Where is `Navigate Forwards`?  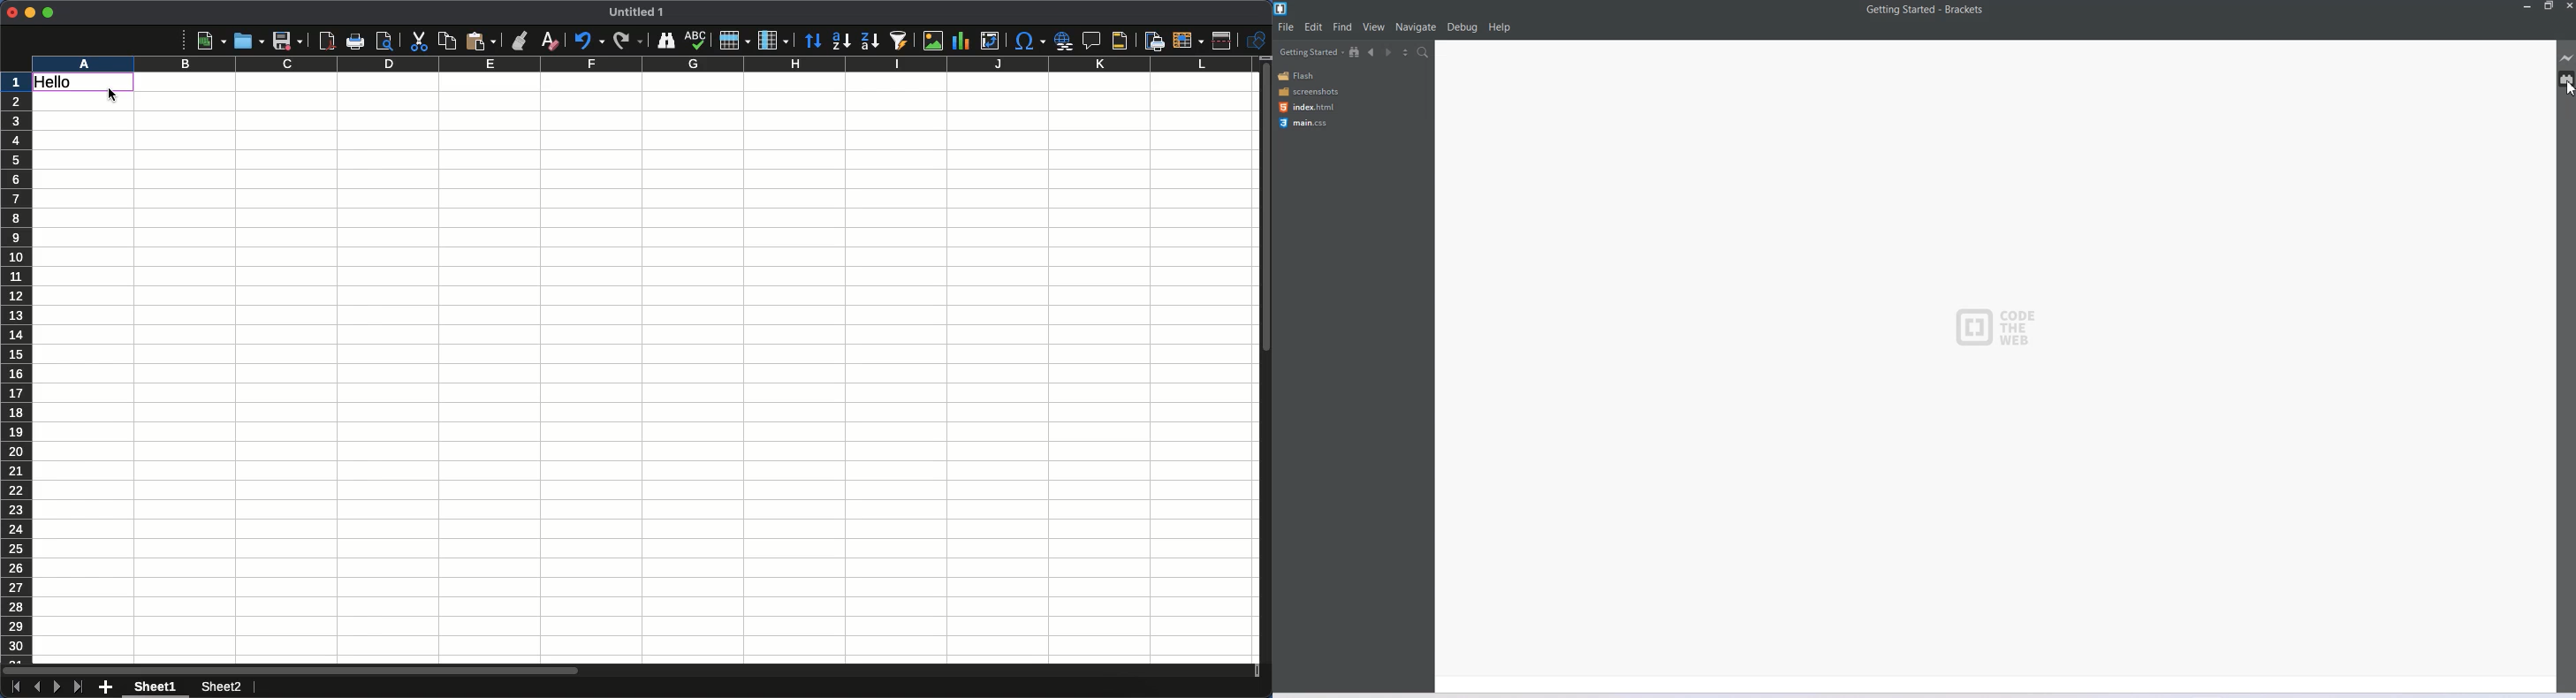
Navigate Forwards is located at coordinates (1389, 53).